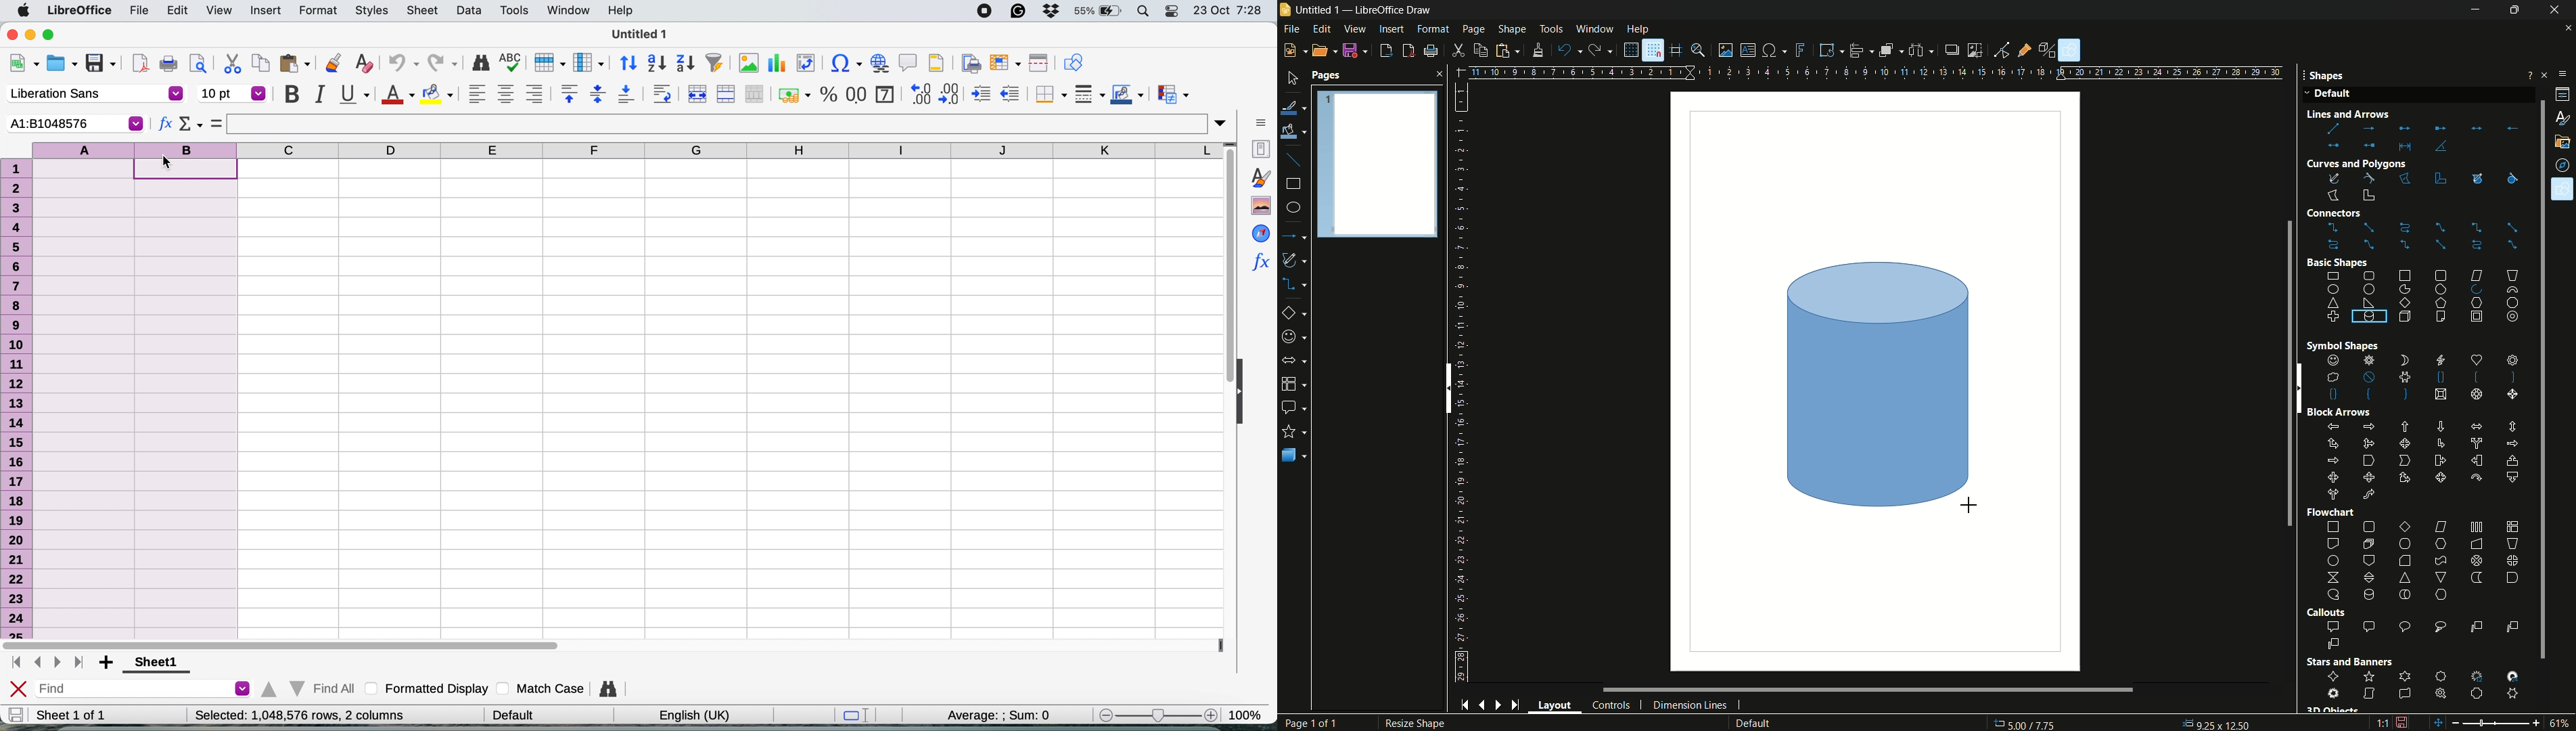 This screenshot has width=2576, height=756. What do you see at coordinates (844, 63) in the screenshot?
I see `insert special characters` at bounding box center [844, 63].